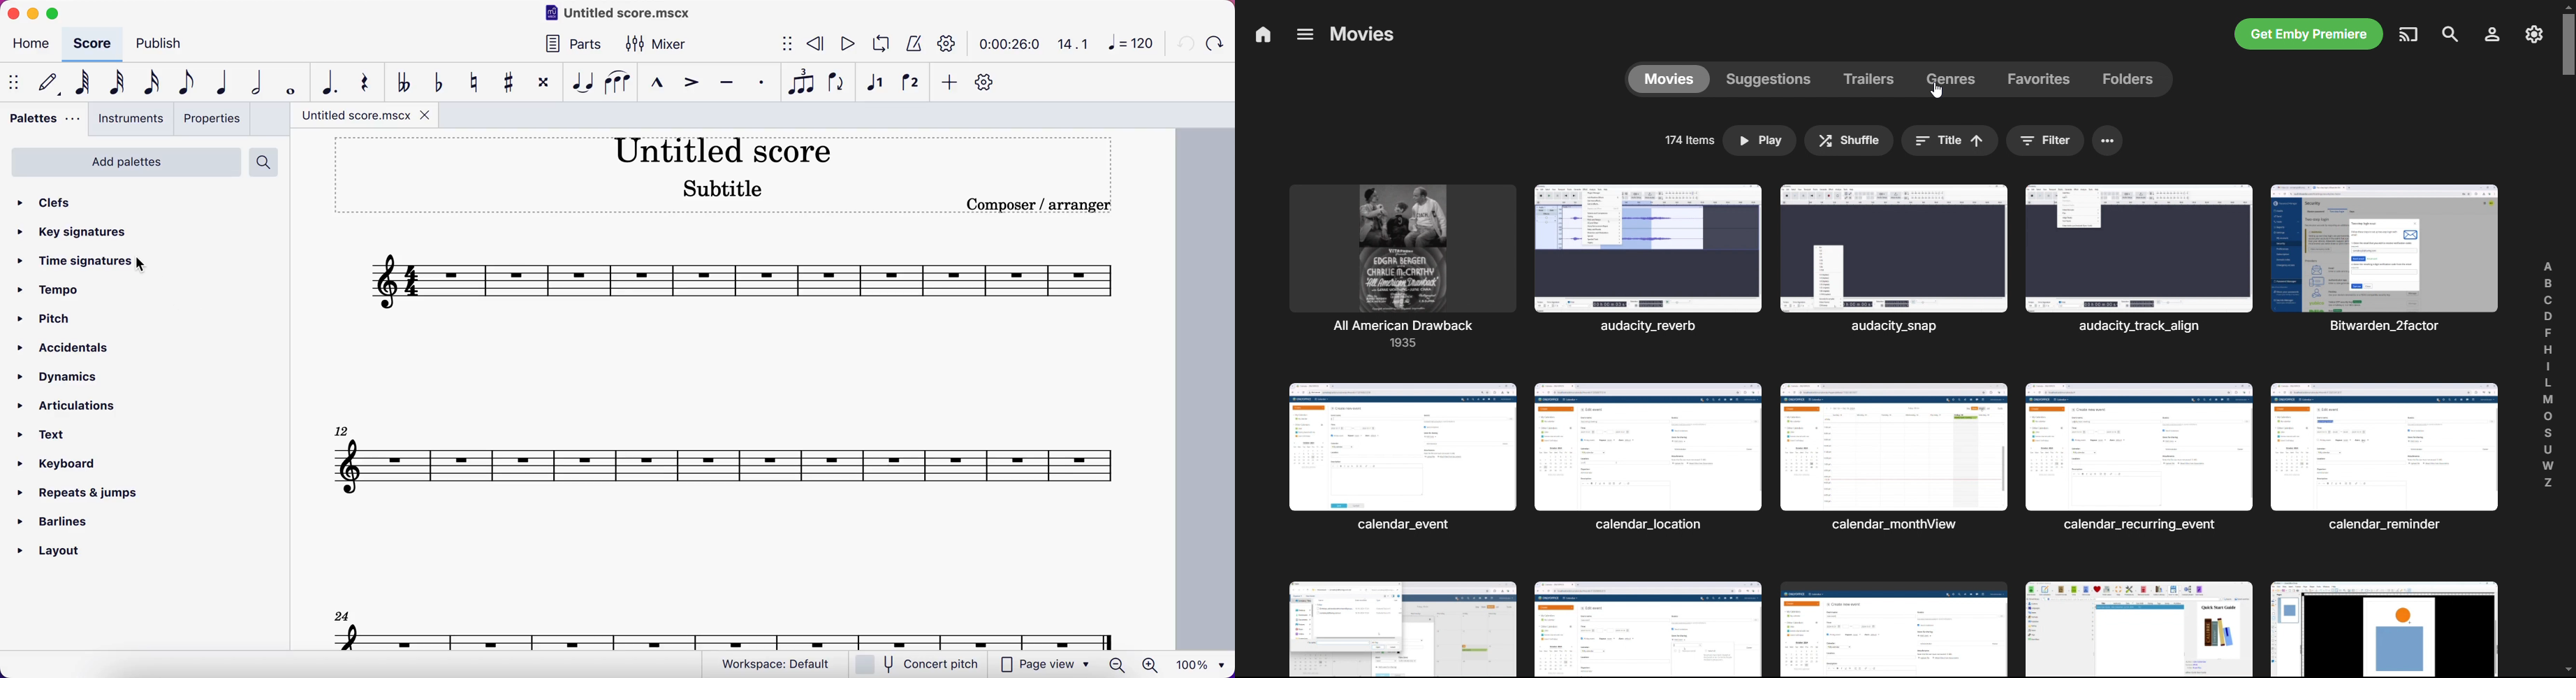  What do you see at coordinates (69, 377) in the screenshot?
I see `dynamics` at bounding box center [69, 377].